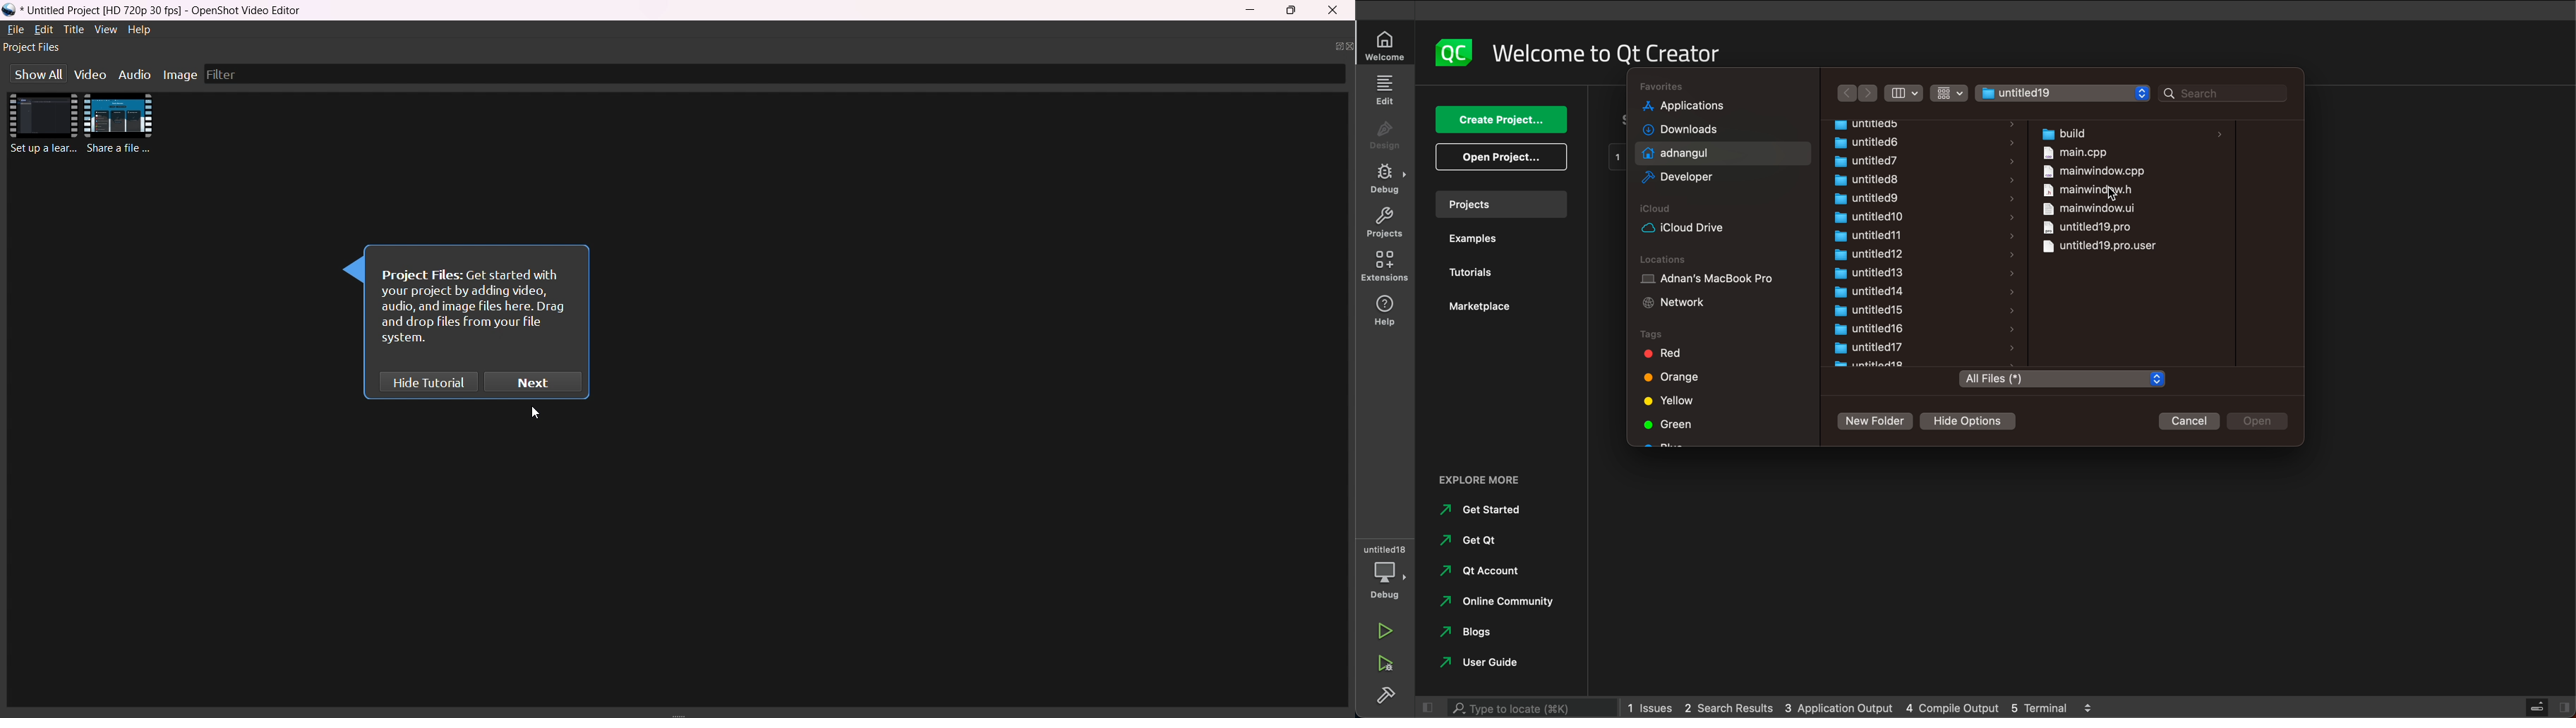  I want to click on edit, so click(1386, 88).